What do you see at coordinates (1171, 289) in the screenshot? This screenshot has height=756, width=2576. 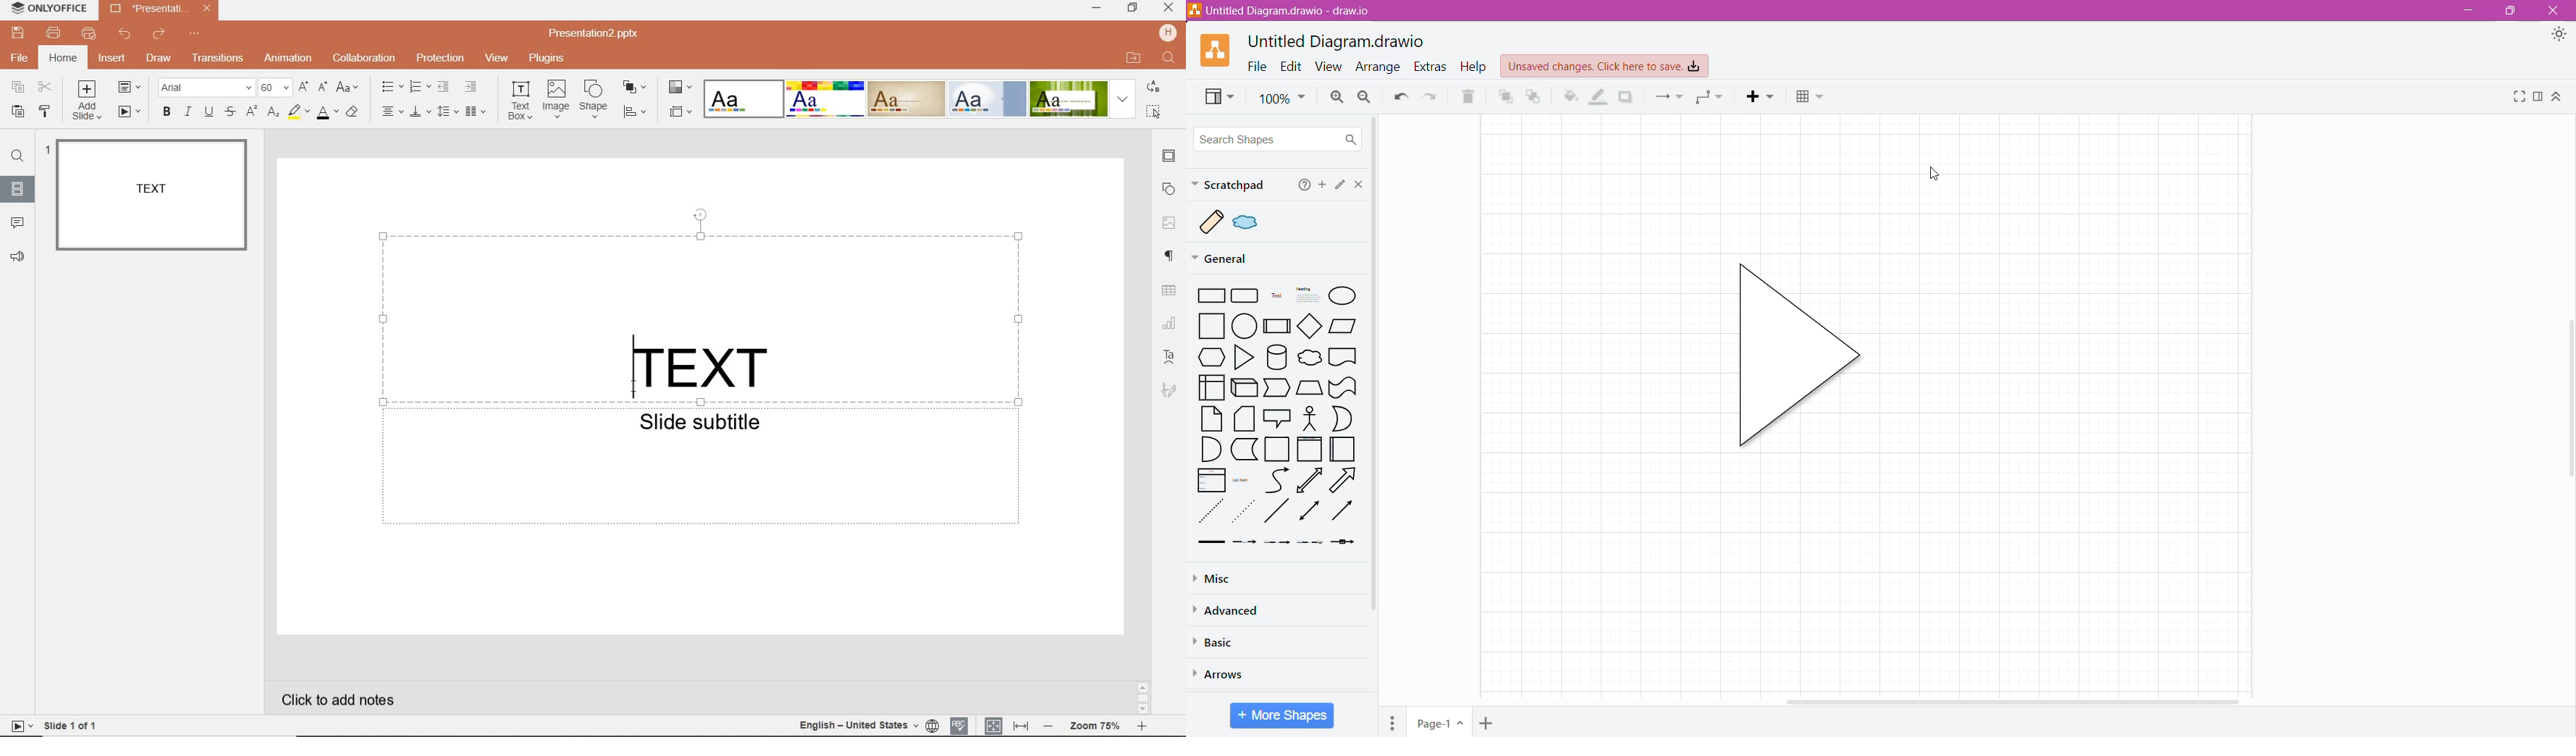 I see `TABLE ` at bounding box center [1171, 289].